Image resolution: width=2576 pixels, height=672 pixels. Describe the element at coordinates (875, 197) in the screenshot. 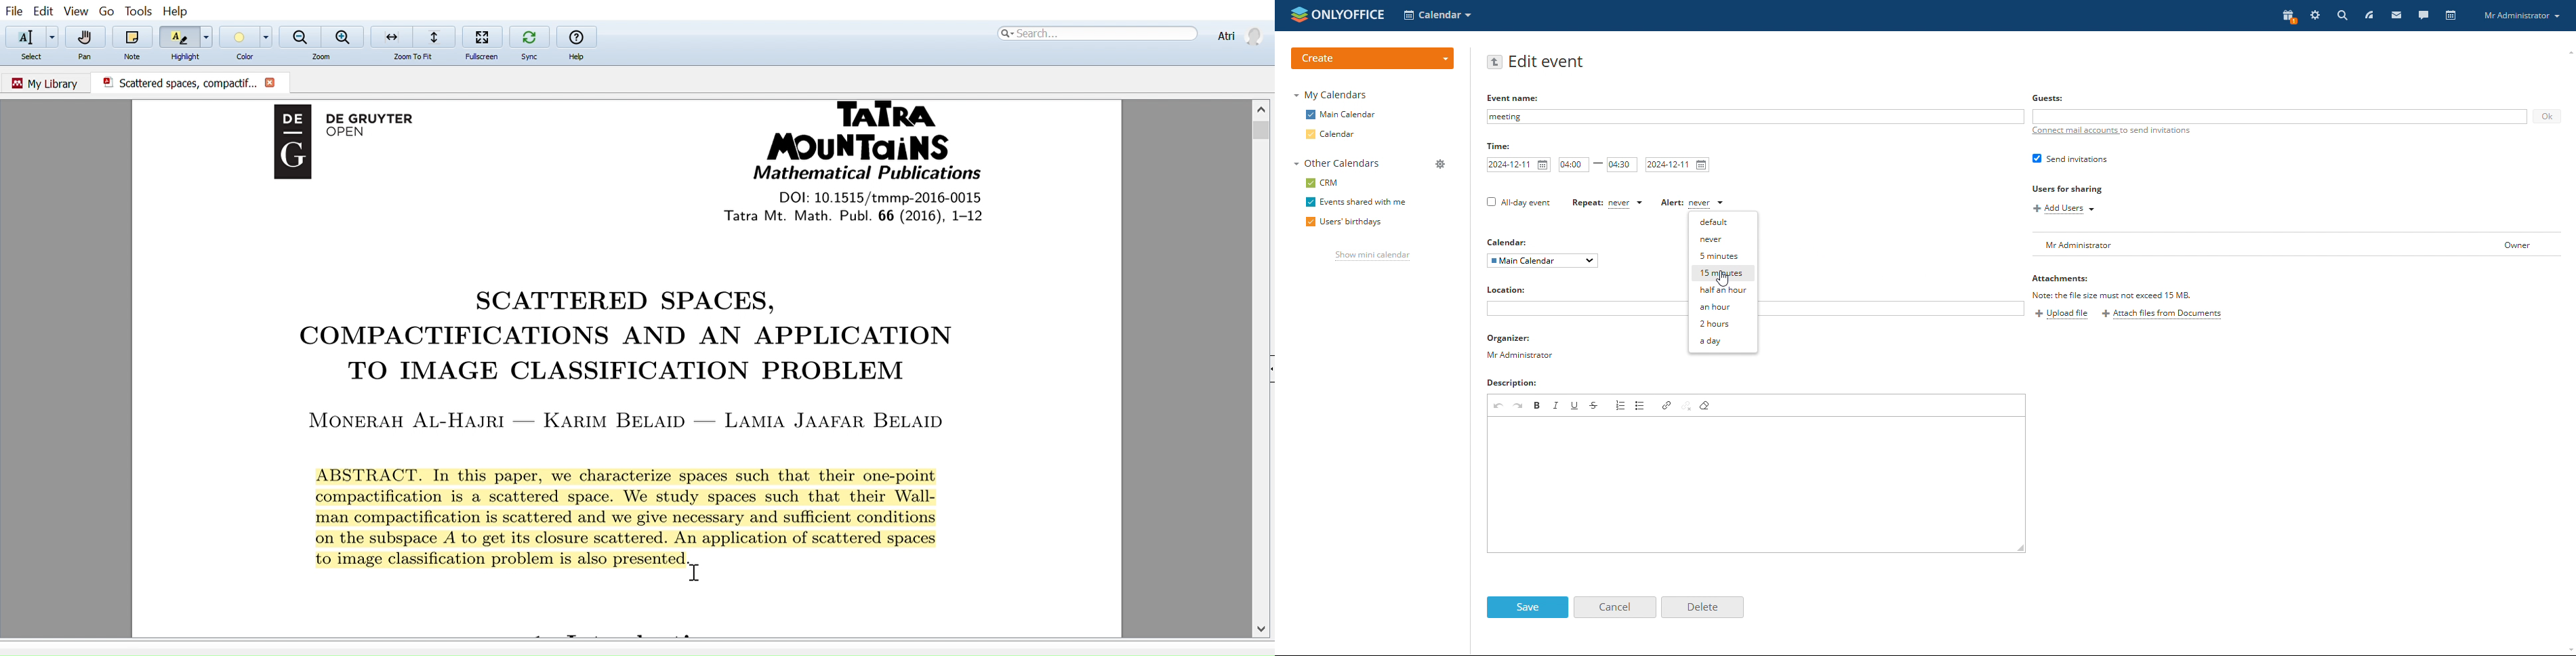

I see `DOI: 10.1515/tmmp-2016-0015` at that location.